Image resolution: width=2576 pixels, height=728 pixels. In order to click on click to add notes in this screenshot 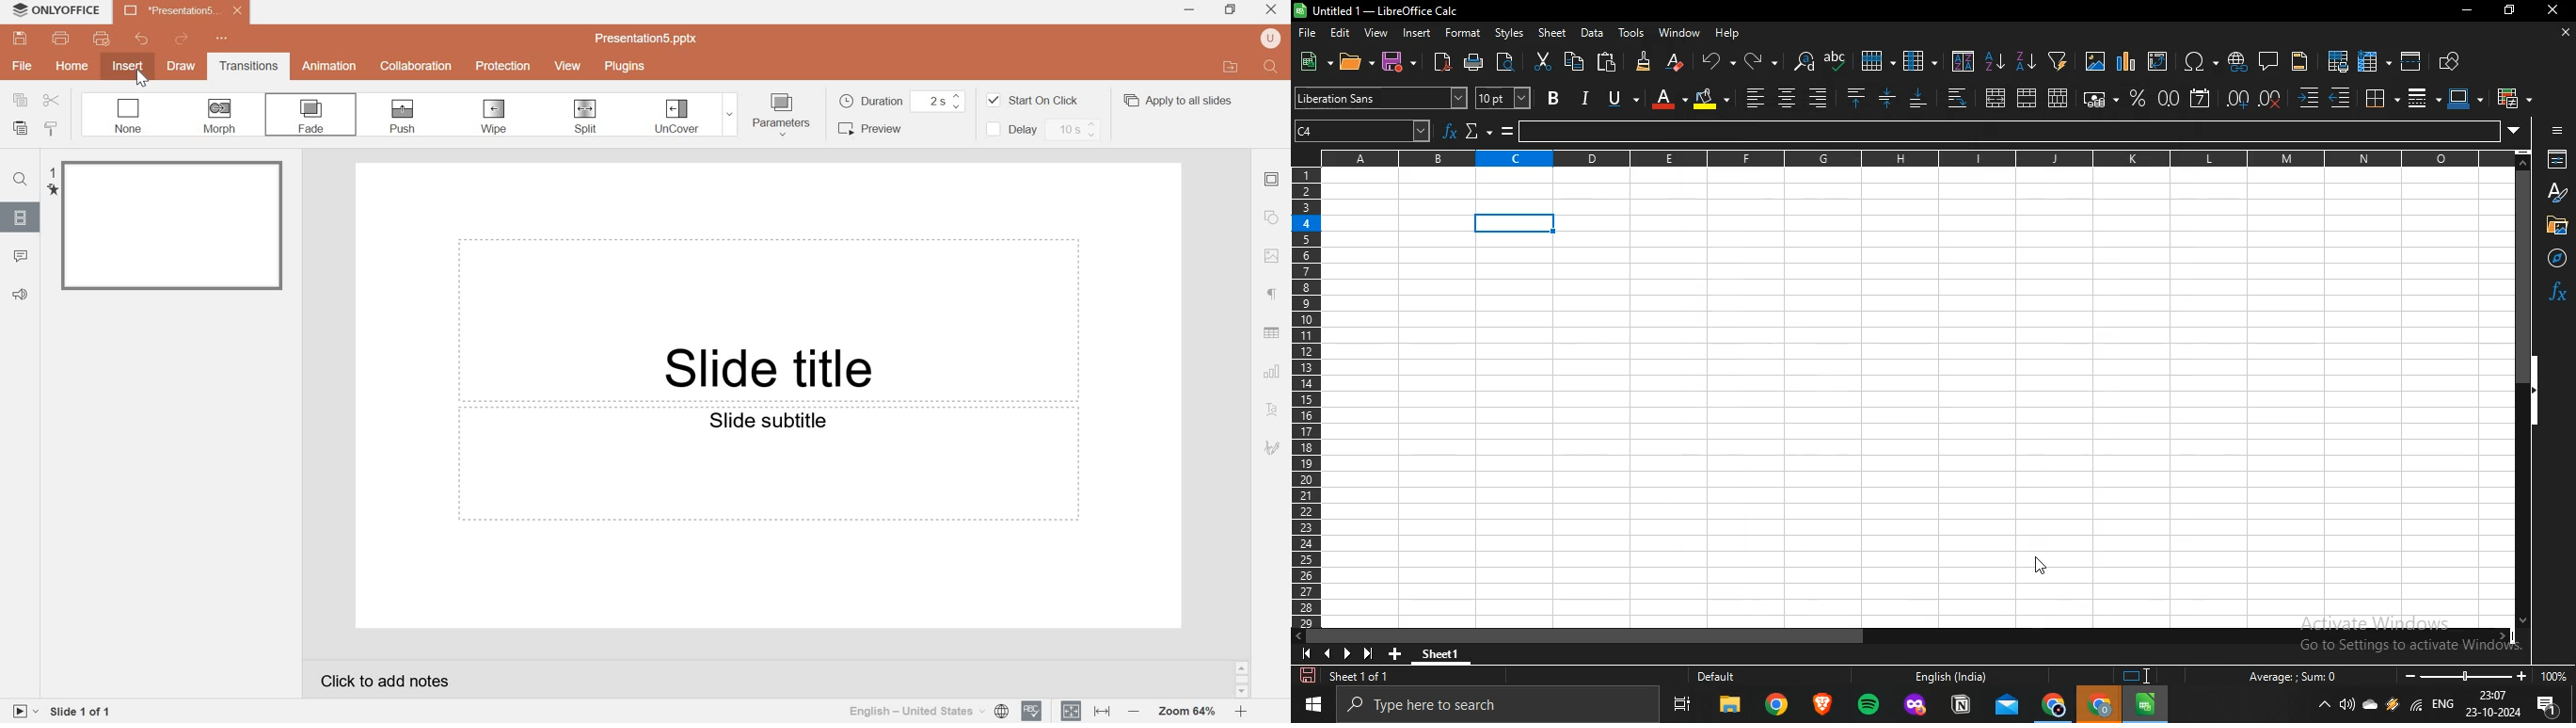, I will do `click(386, 681)`.